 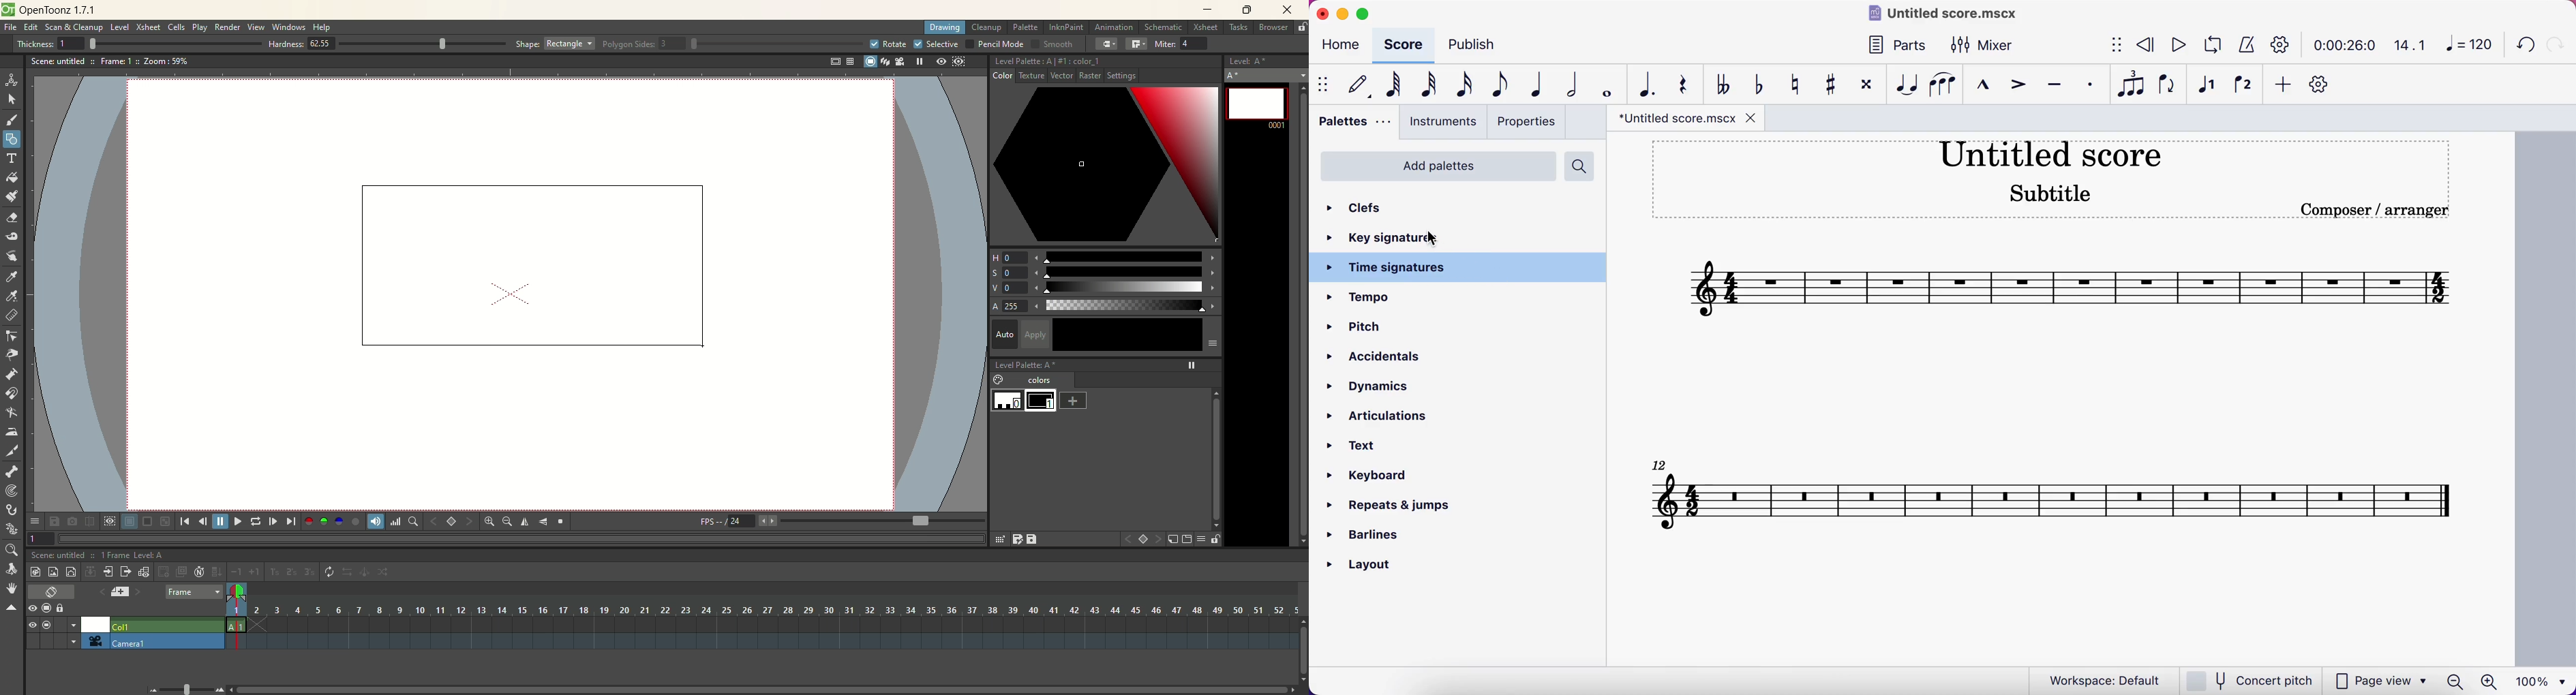 What do you see at coordinates (13, 28) in the screenshot?
I see `file` at bounding box center [13, 28].